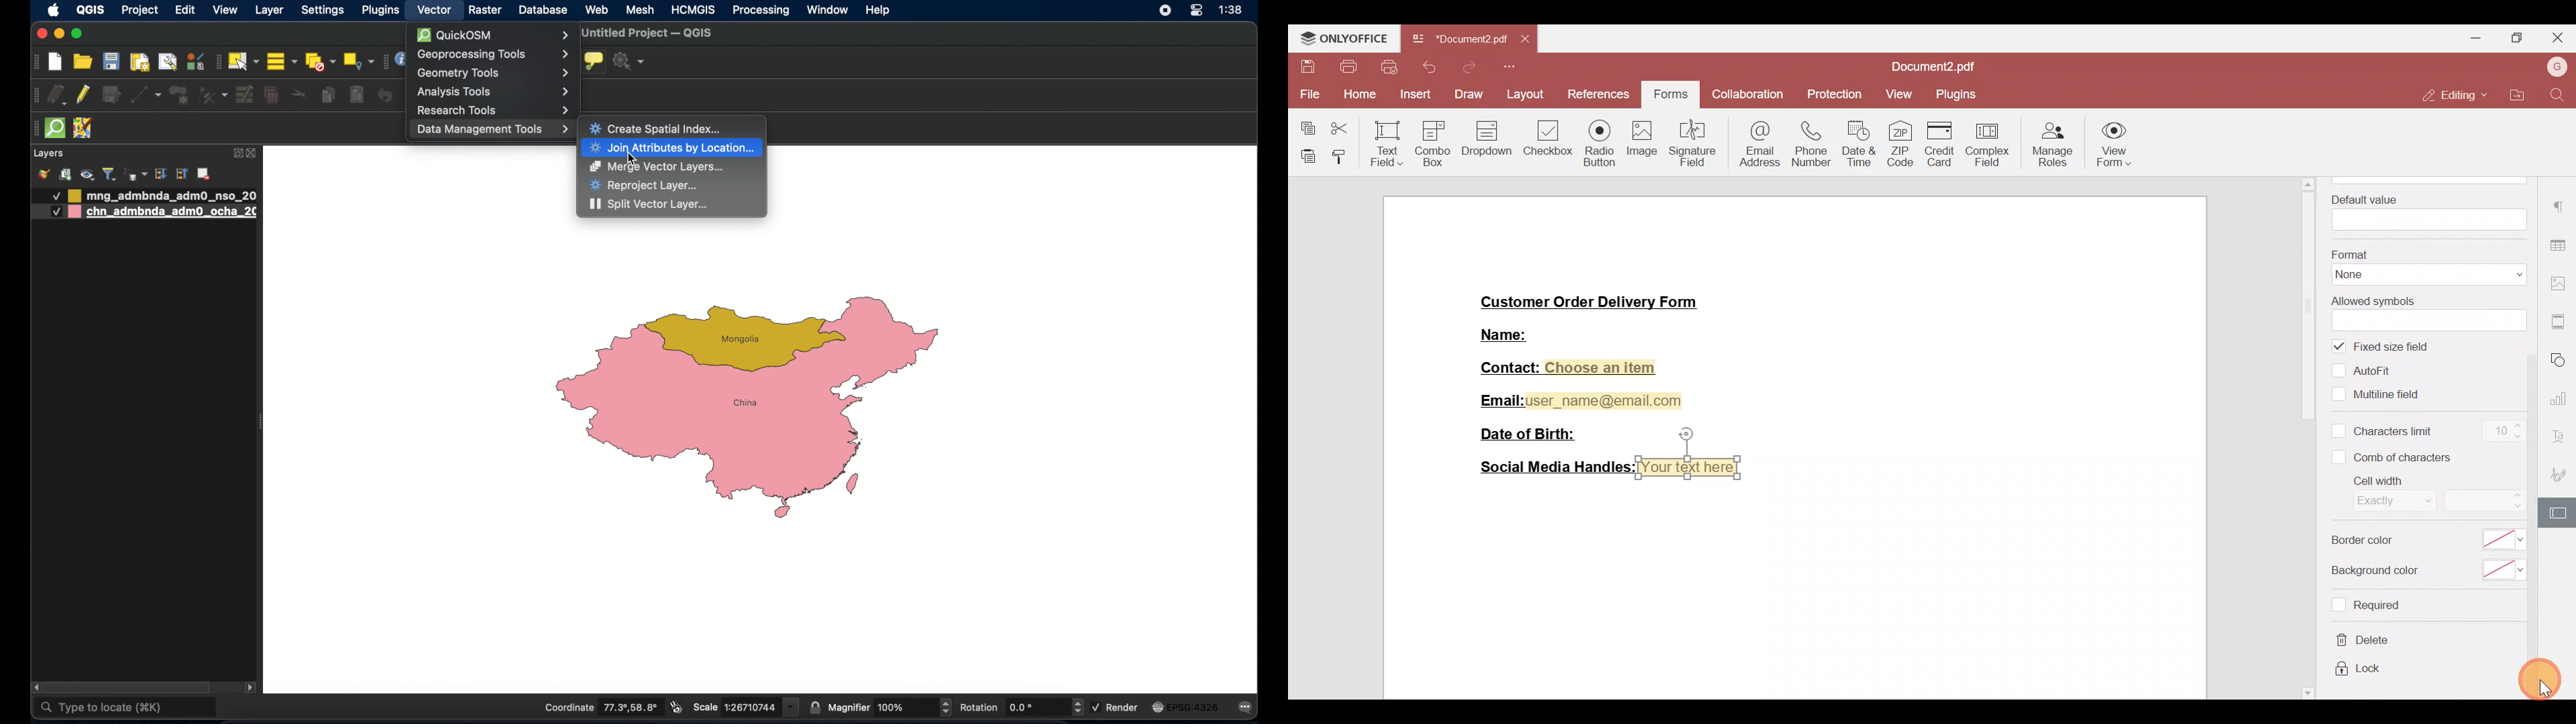  What do you see at coordinates (1344, 38) in the screenshot?
I see `ONLYOFFICE` at bounding box center [1344, 38].